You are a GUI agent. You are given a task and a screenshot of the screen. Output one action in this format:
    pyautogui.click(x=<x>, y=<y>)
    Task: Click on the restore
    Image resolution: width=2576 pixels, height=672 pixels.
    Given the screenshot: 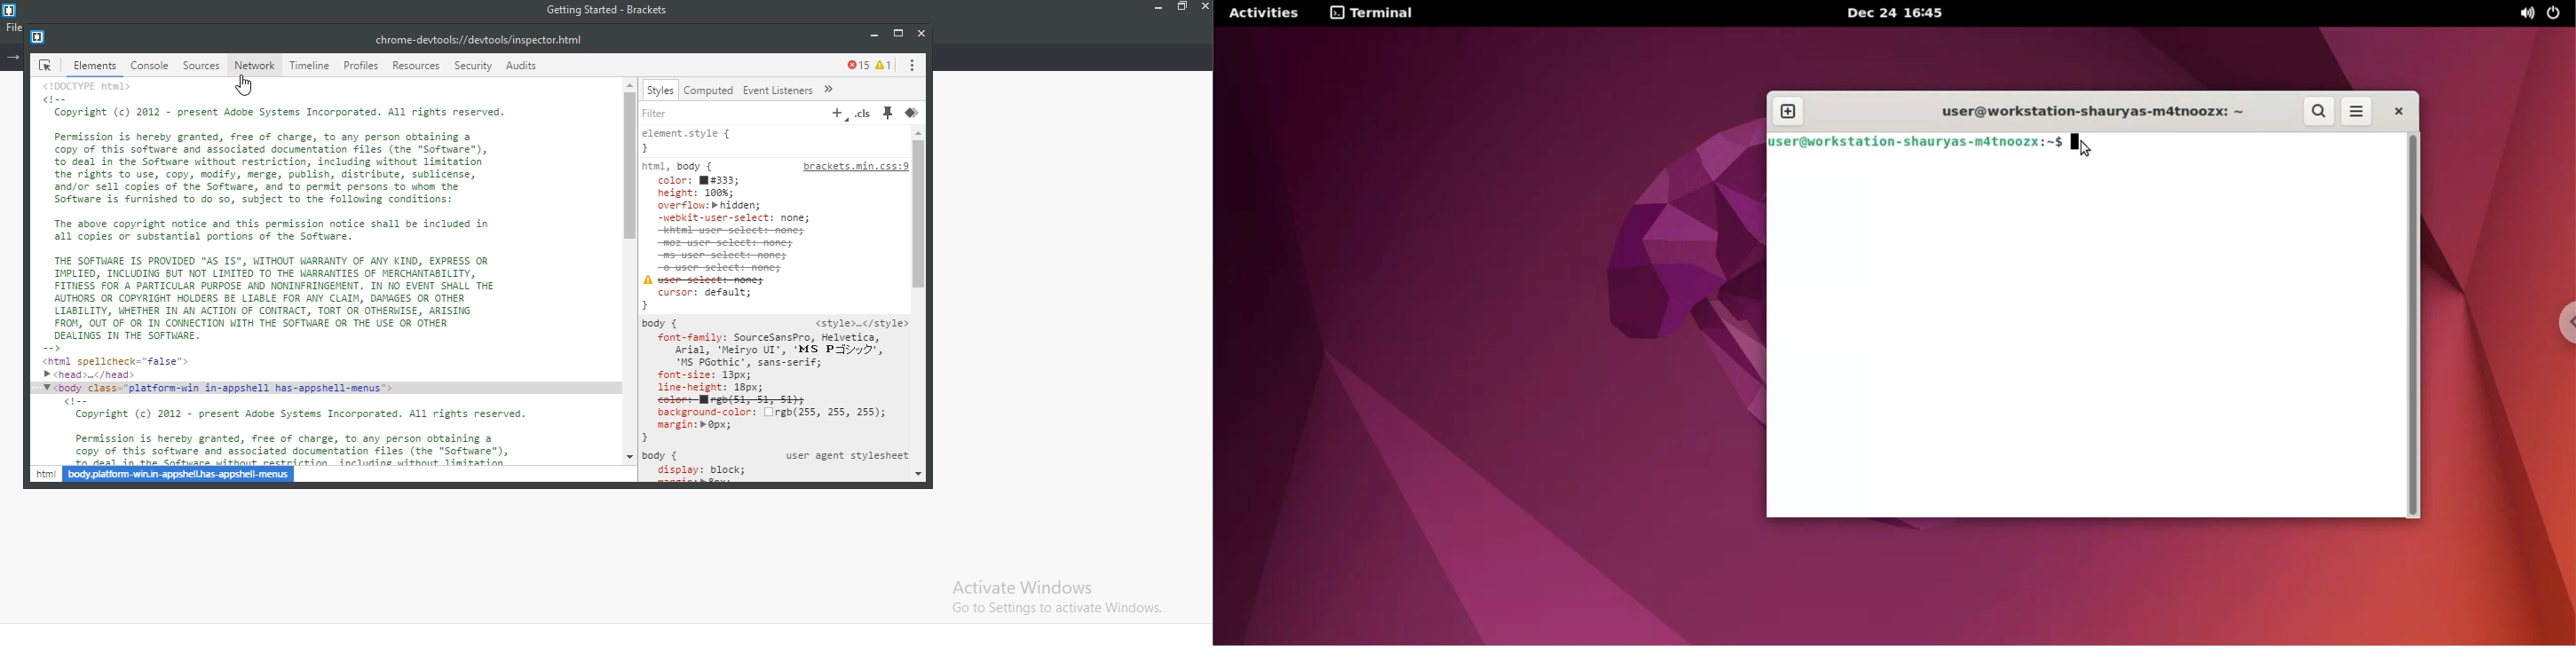 What is the action you would take?
    pyautogui.click(x=1181, y=9)
    